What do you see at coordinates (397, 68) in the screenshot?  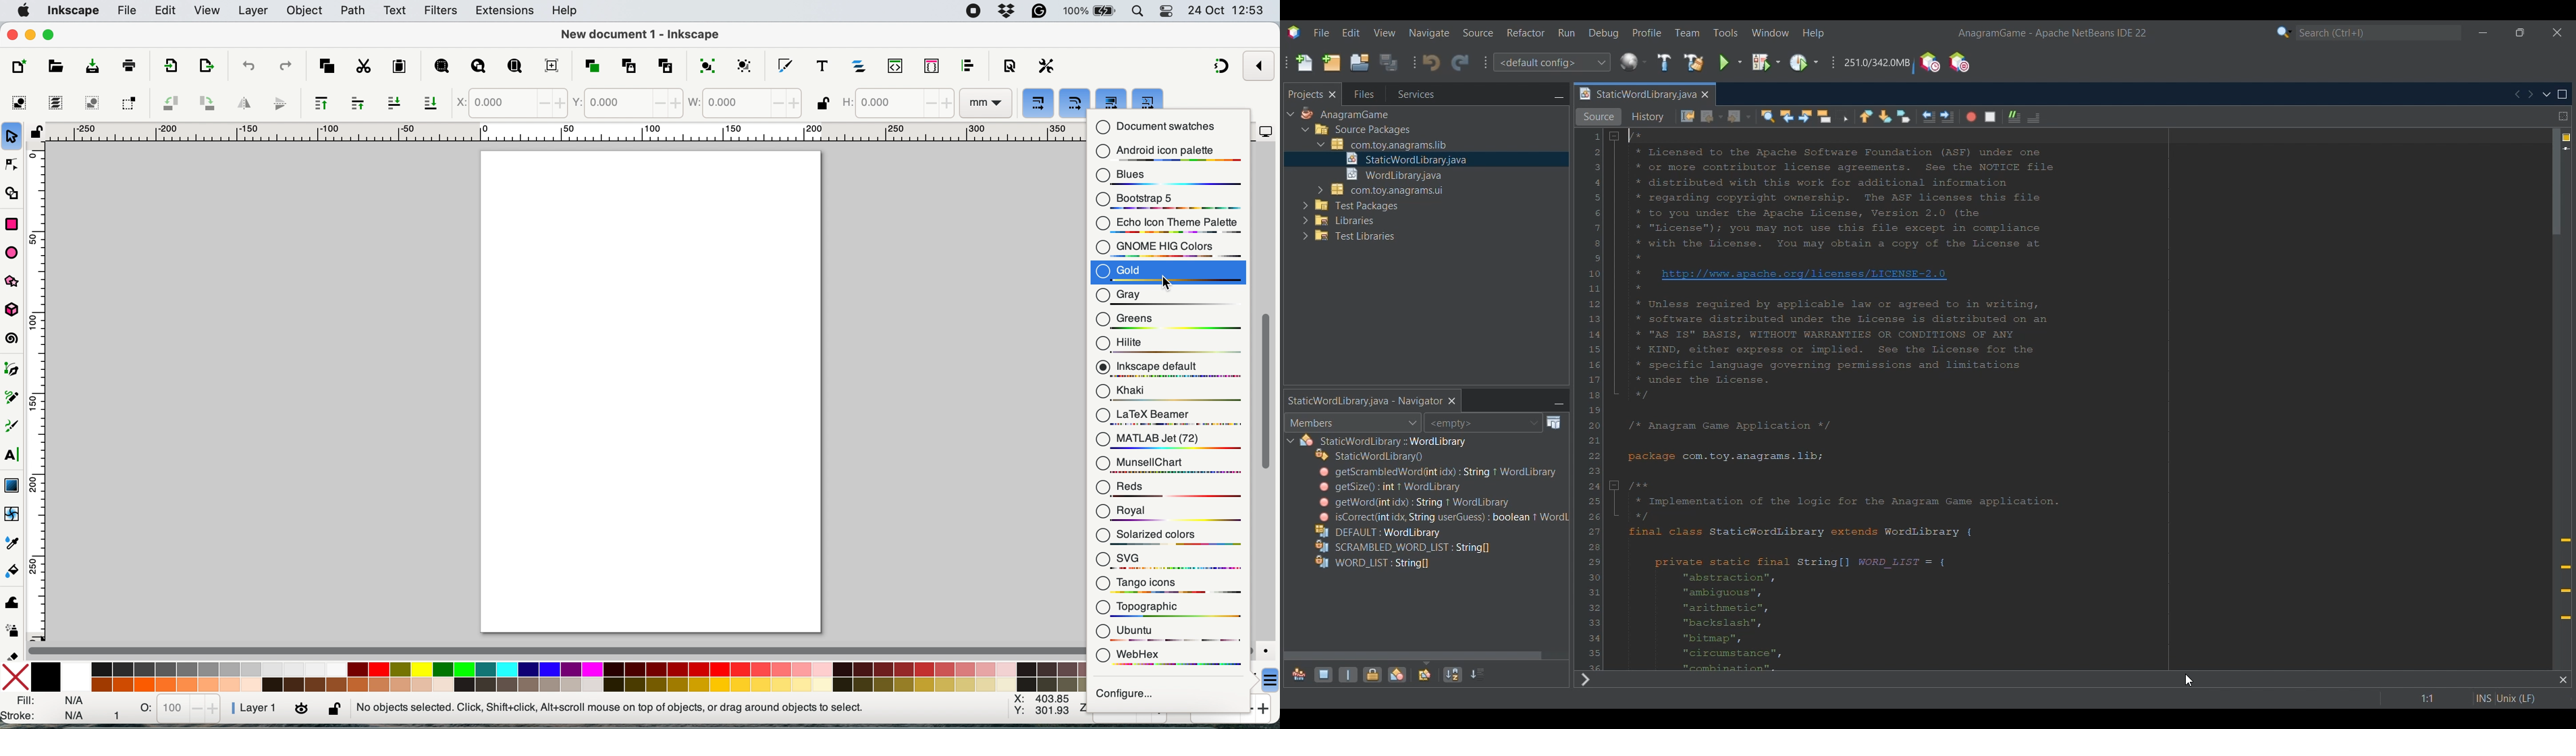 I see `paste` at bounding box center [397, 68].